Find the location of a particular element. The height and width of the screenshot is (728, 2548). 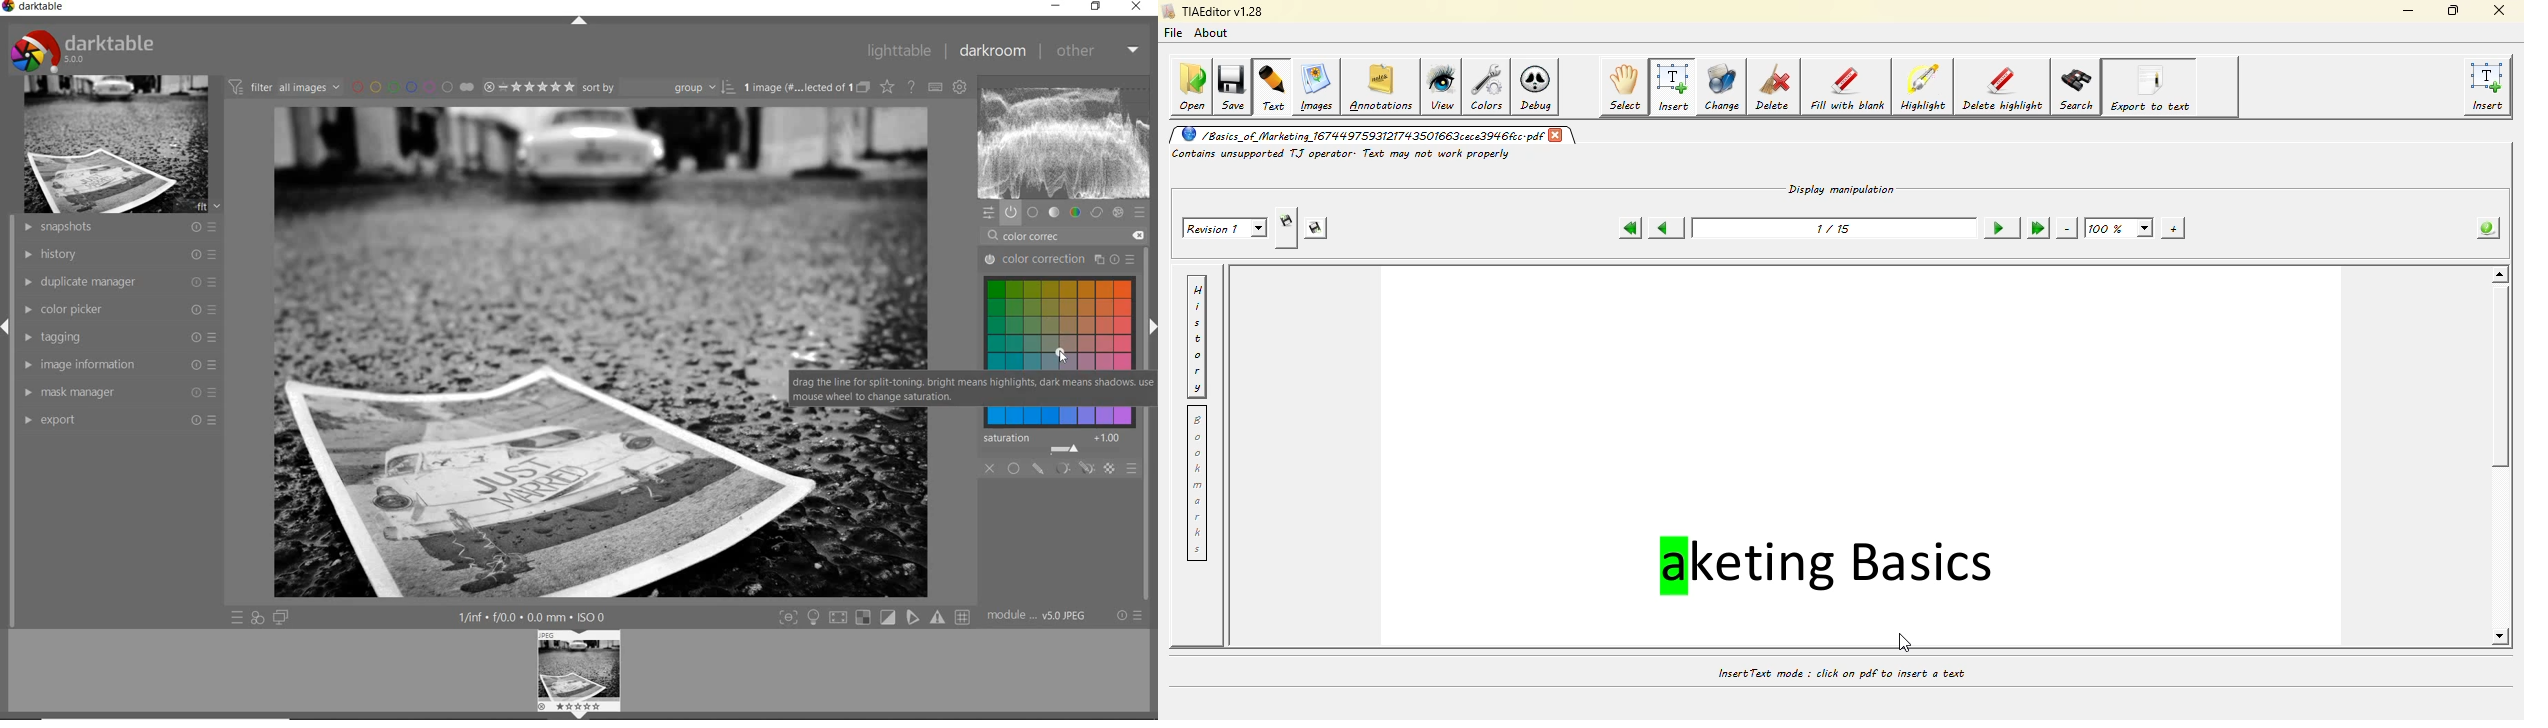

duplicate manager is located at coordinates (118, 283).